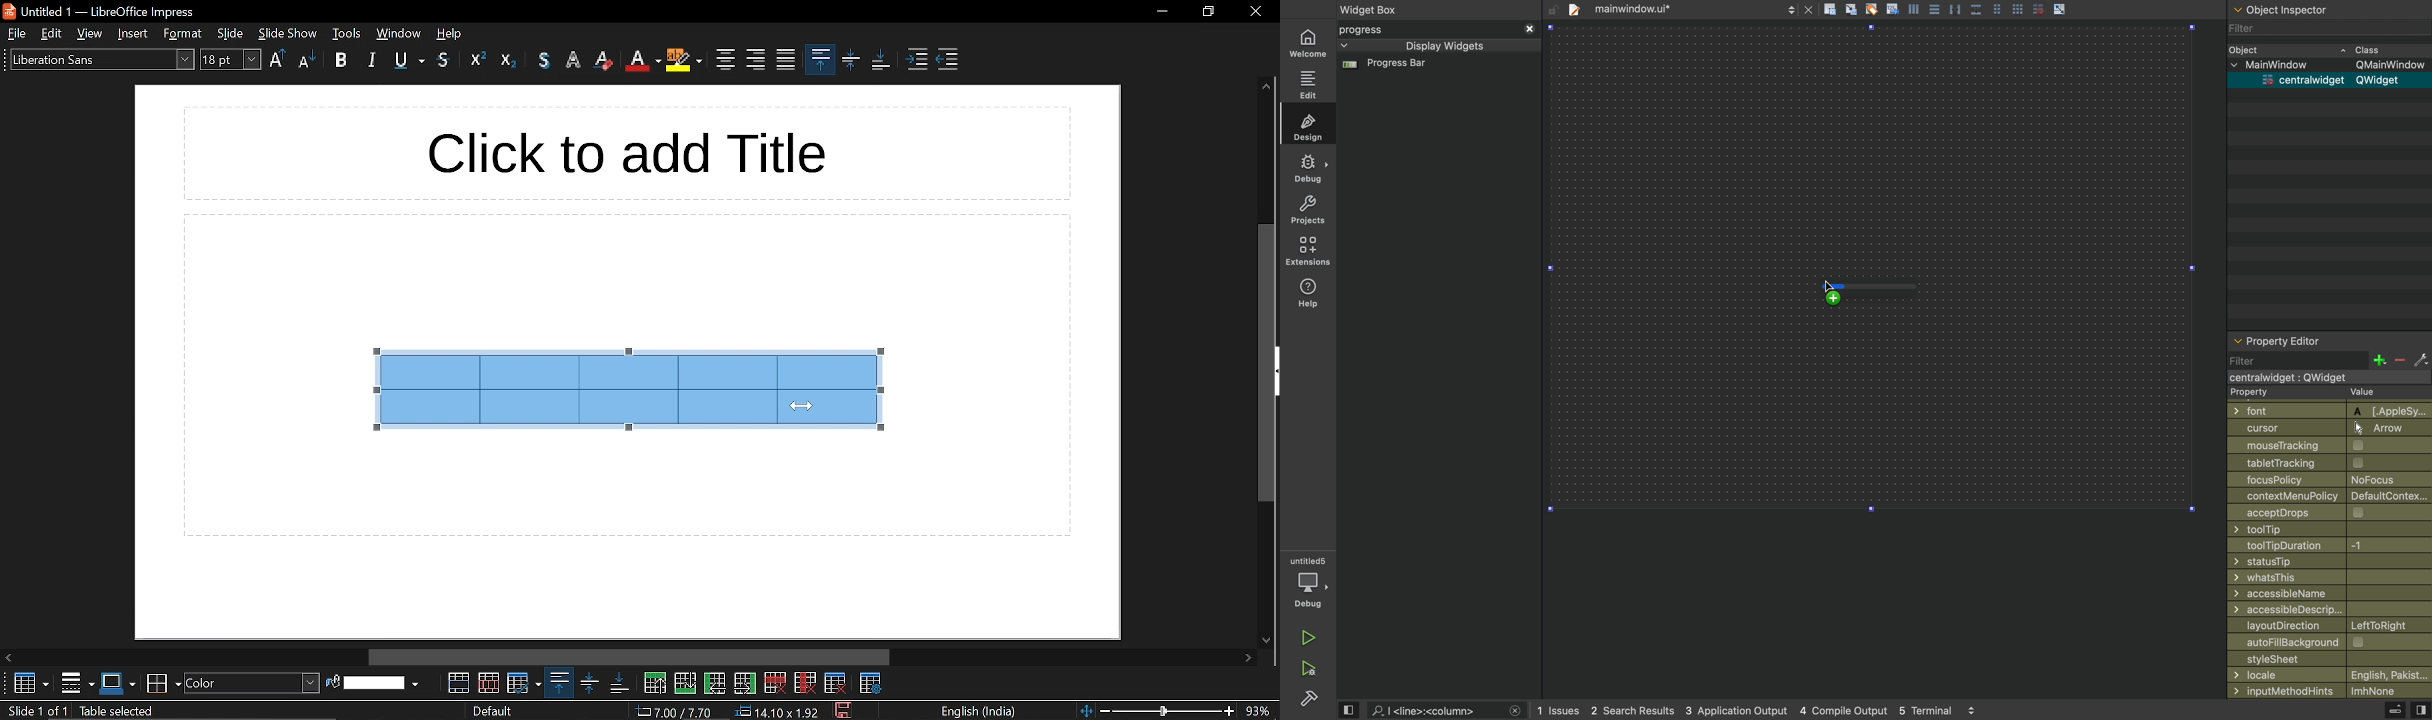 The height and width of the screenshot is (728, 2436). Describe the element at coordinates (1436, 68) in the screenshot. I see `progress br widget` at that location.